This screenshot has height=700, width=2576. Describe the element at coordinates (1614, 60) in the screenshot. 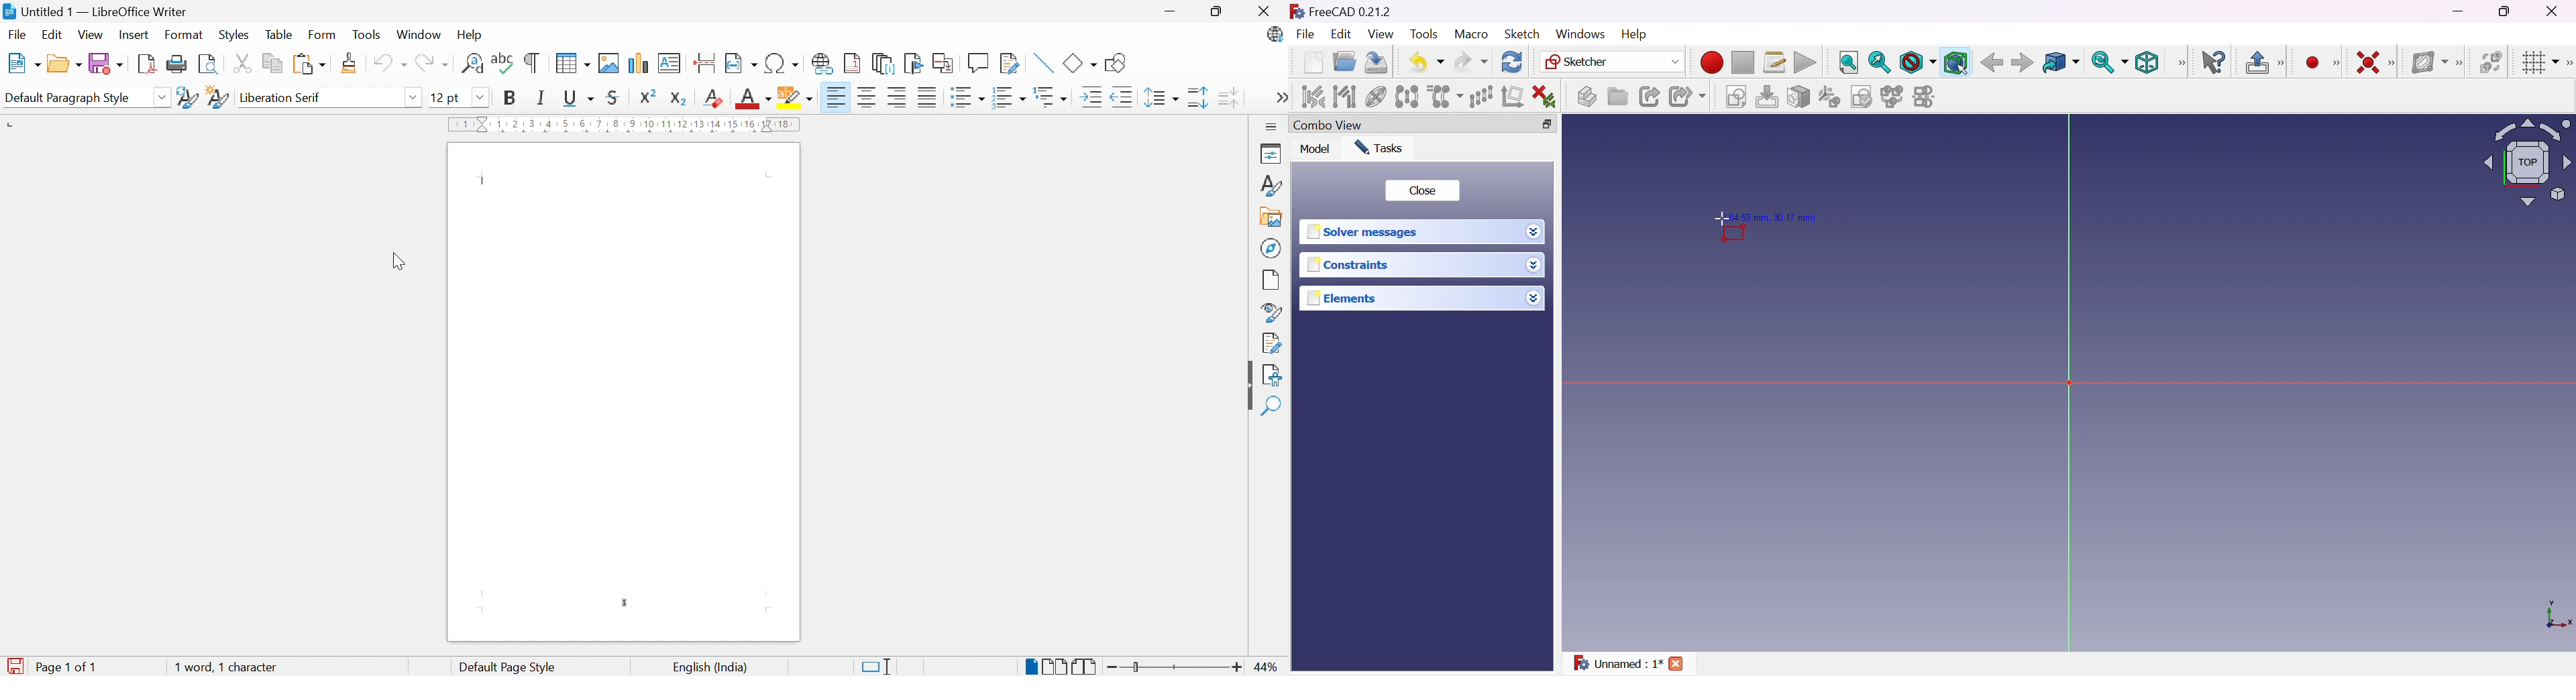

I see `Sketcher` at that location.